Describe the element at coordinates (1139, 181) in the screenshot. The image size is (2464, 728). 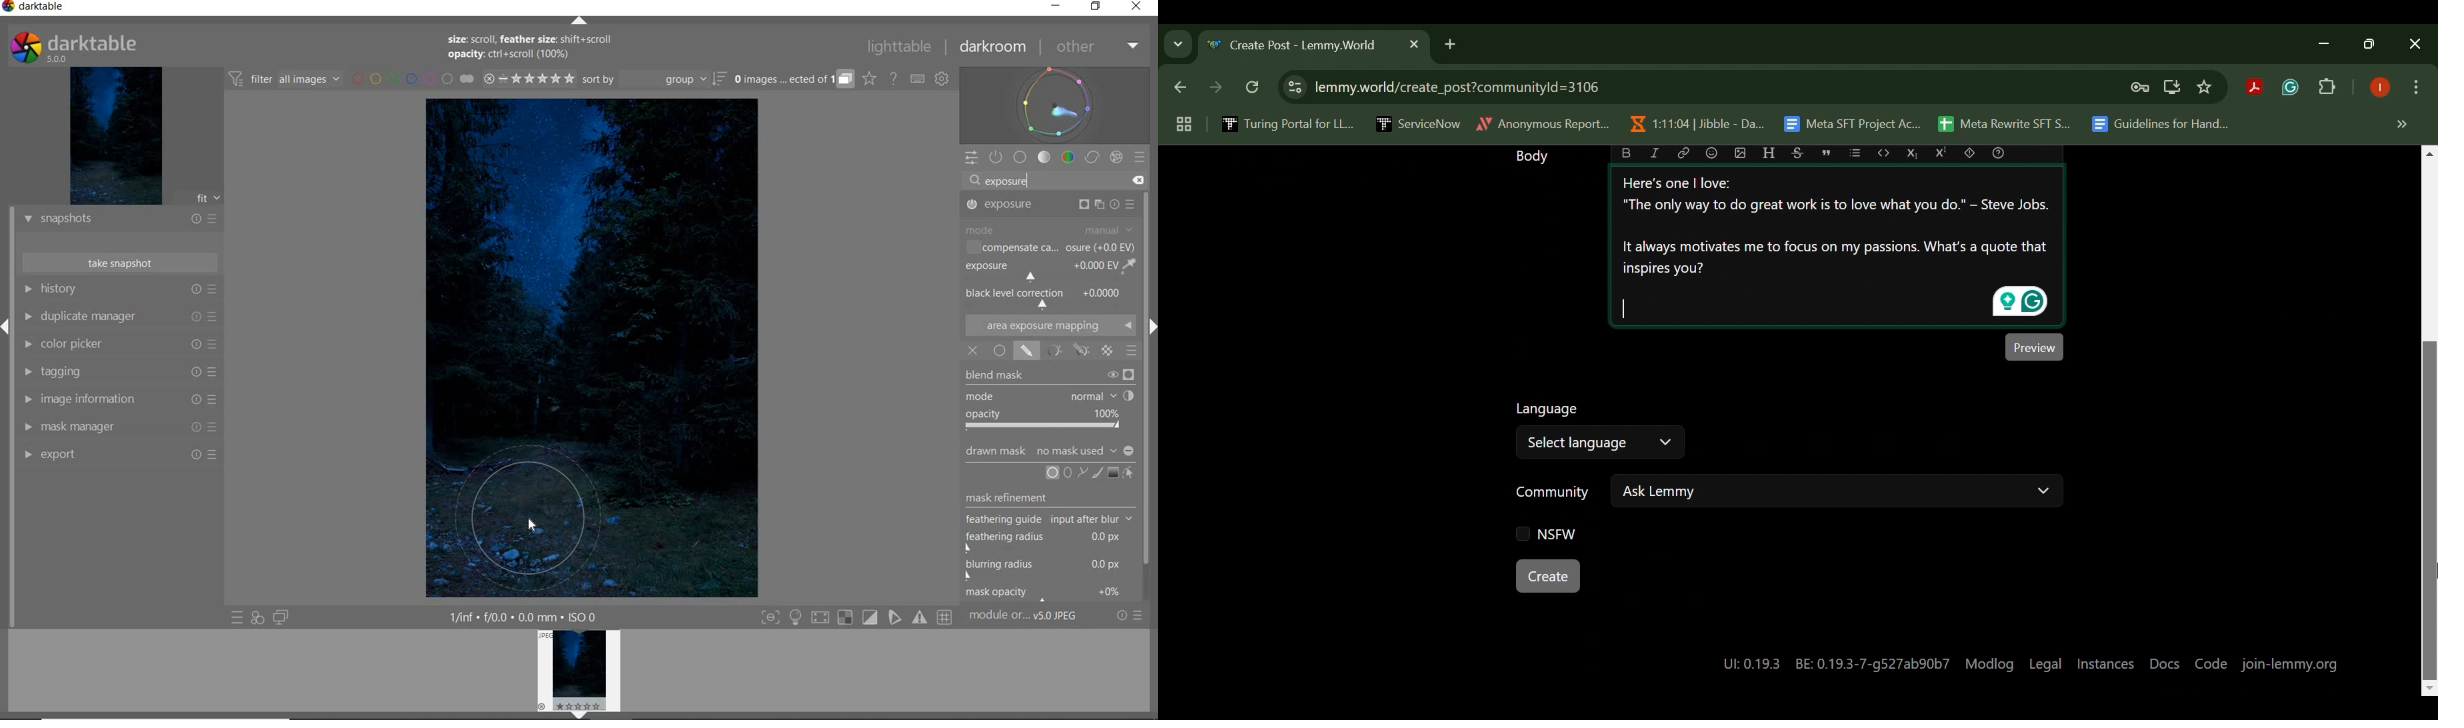
I see `DELETE` at that location.